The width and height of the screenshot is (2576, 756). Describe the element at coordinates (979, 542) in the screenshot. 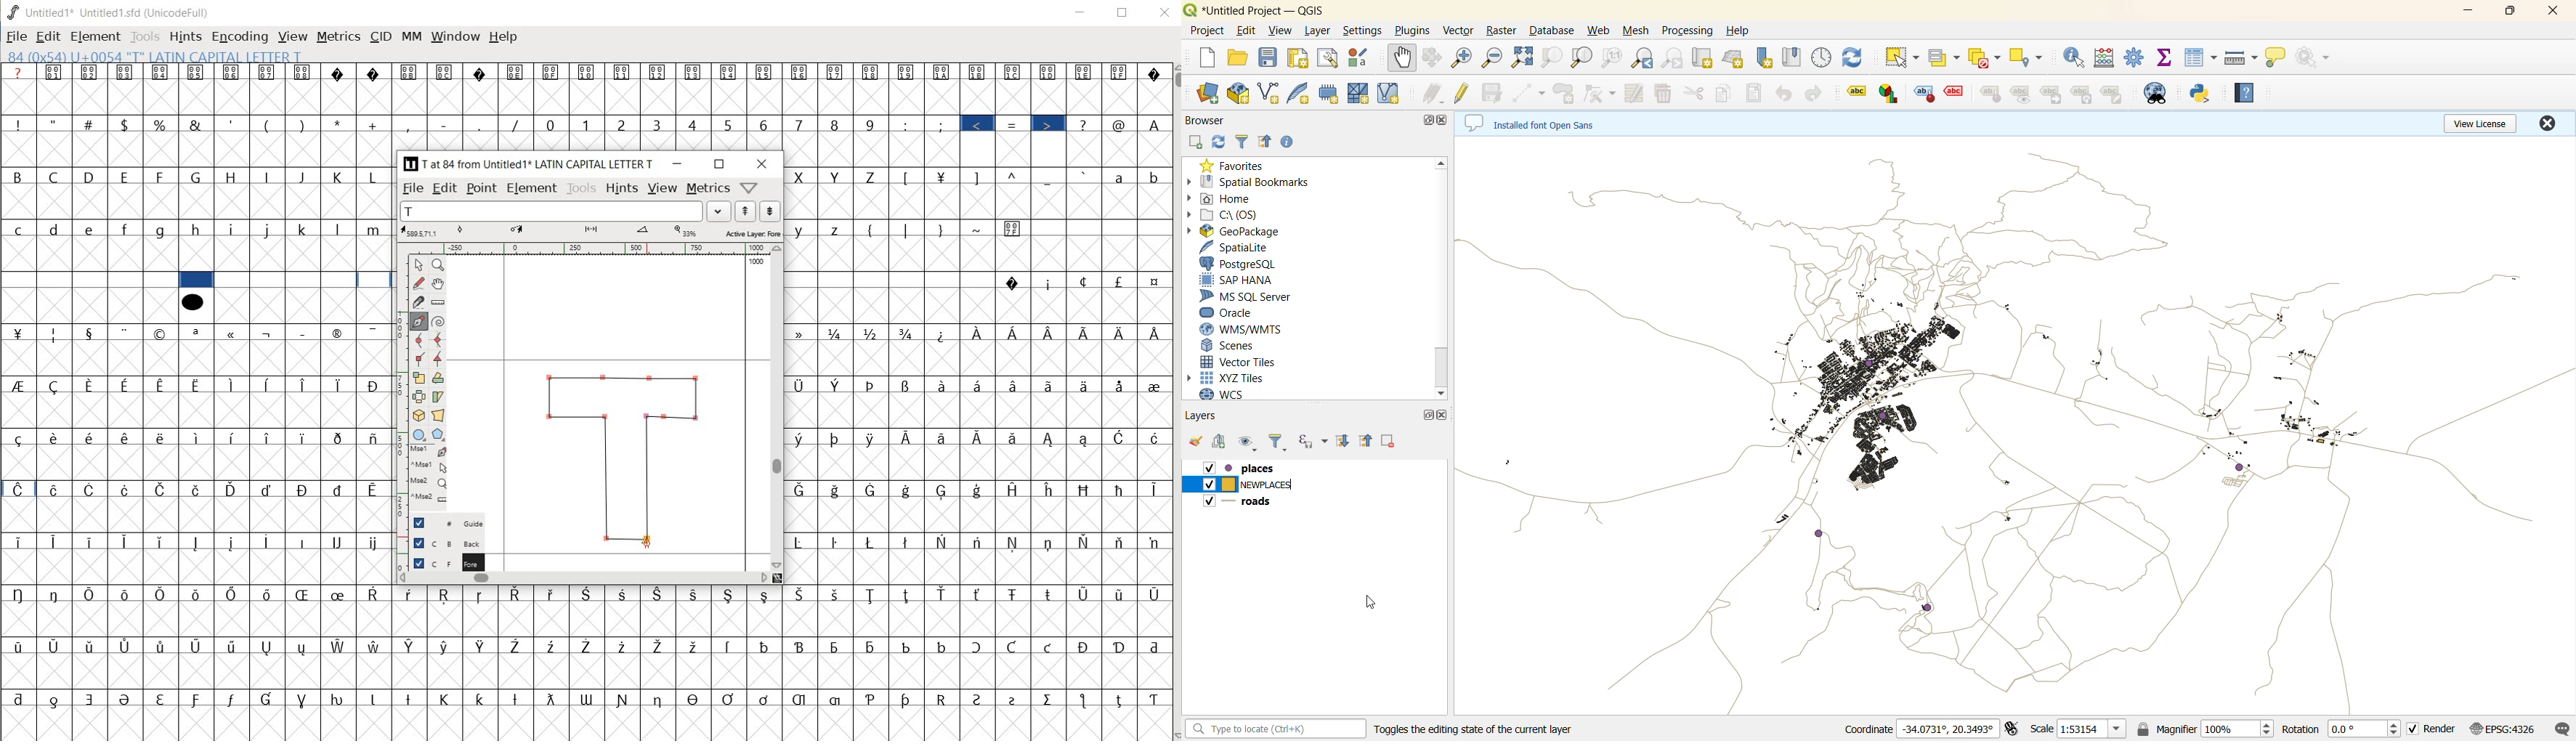

I see `Symbol` at that location.